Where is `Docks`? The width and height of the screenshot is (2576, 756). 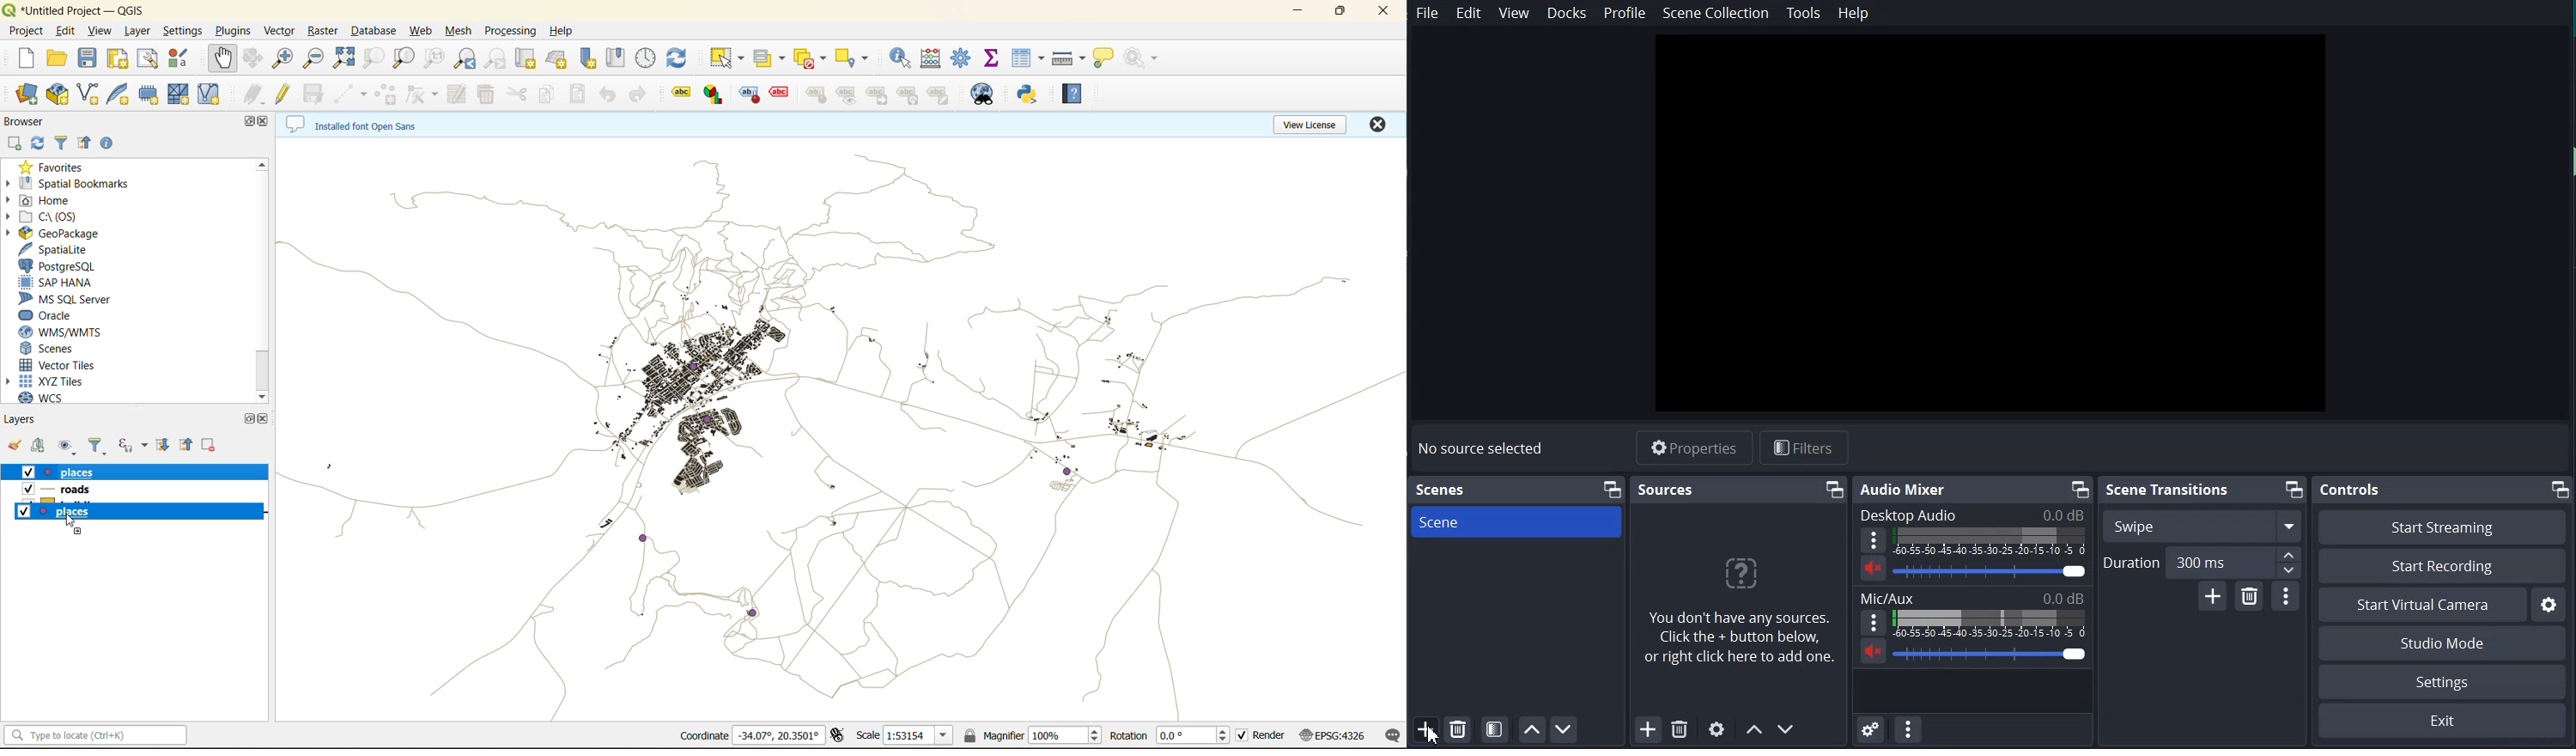
Docks is located at coordinates (1567, 13).